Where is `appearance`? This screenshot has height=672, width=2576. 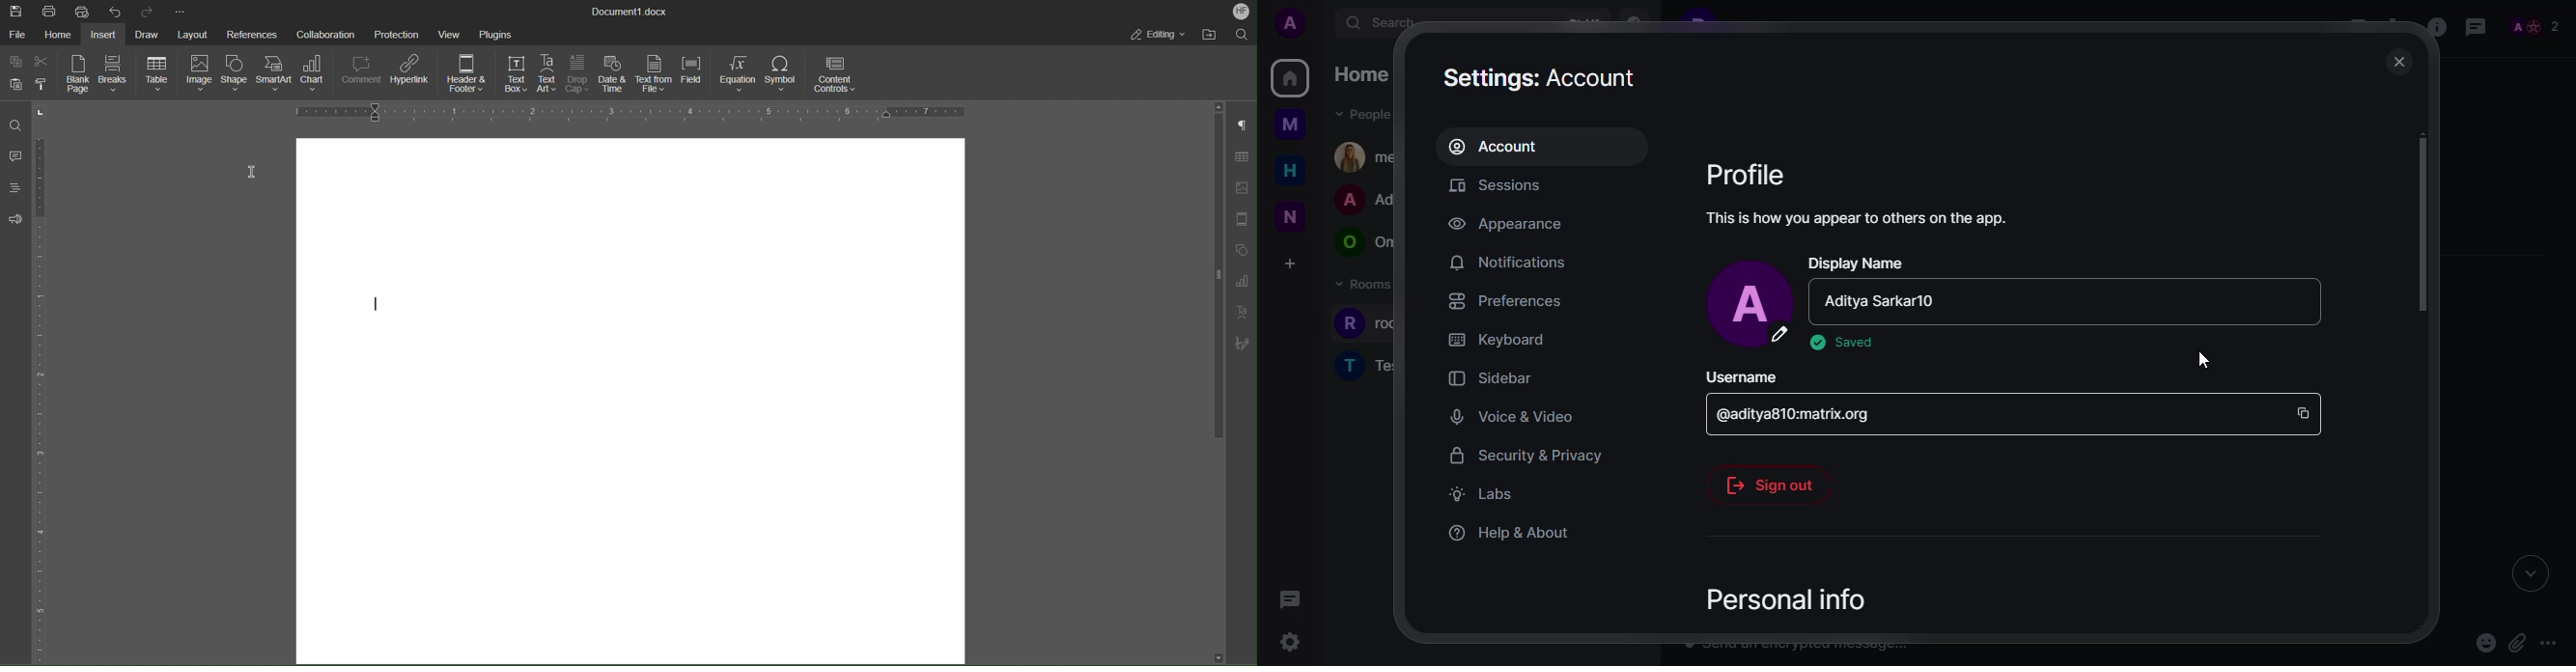 appearance is located at coordinates (1507, 224).